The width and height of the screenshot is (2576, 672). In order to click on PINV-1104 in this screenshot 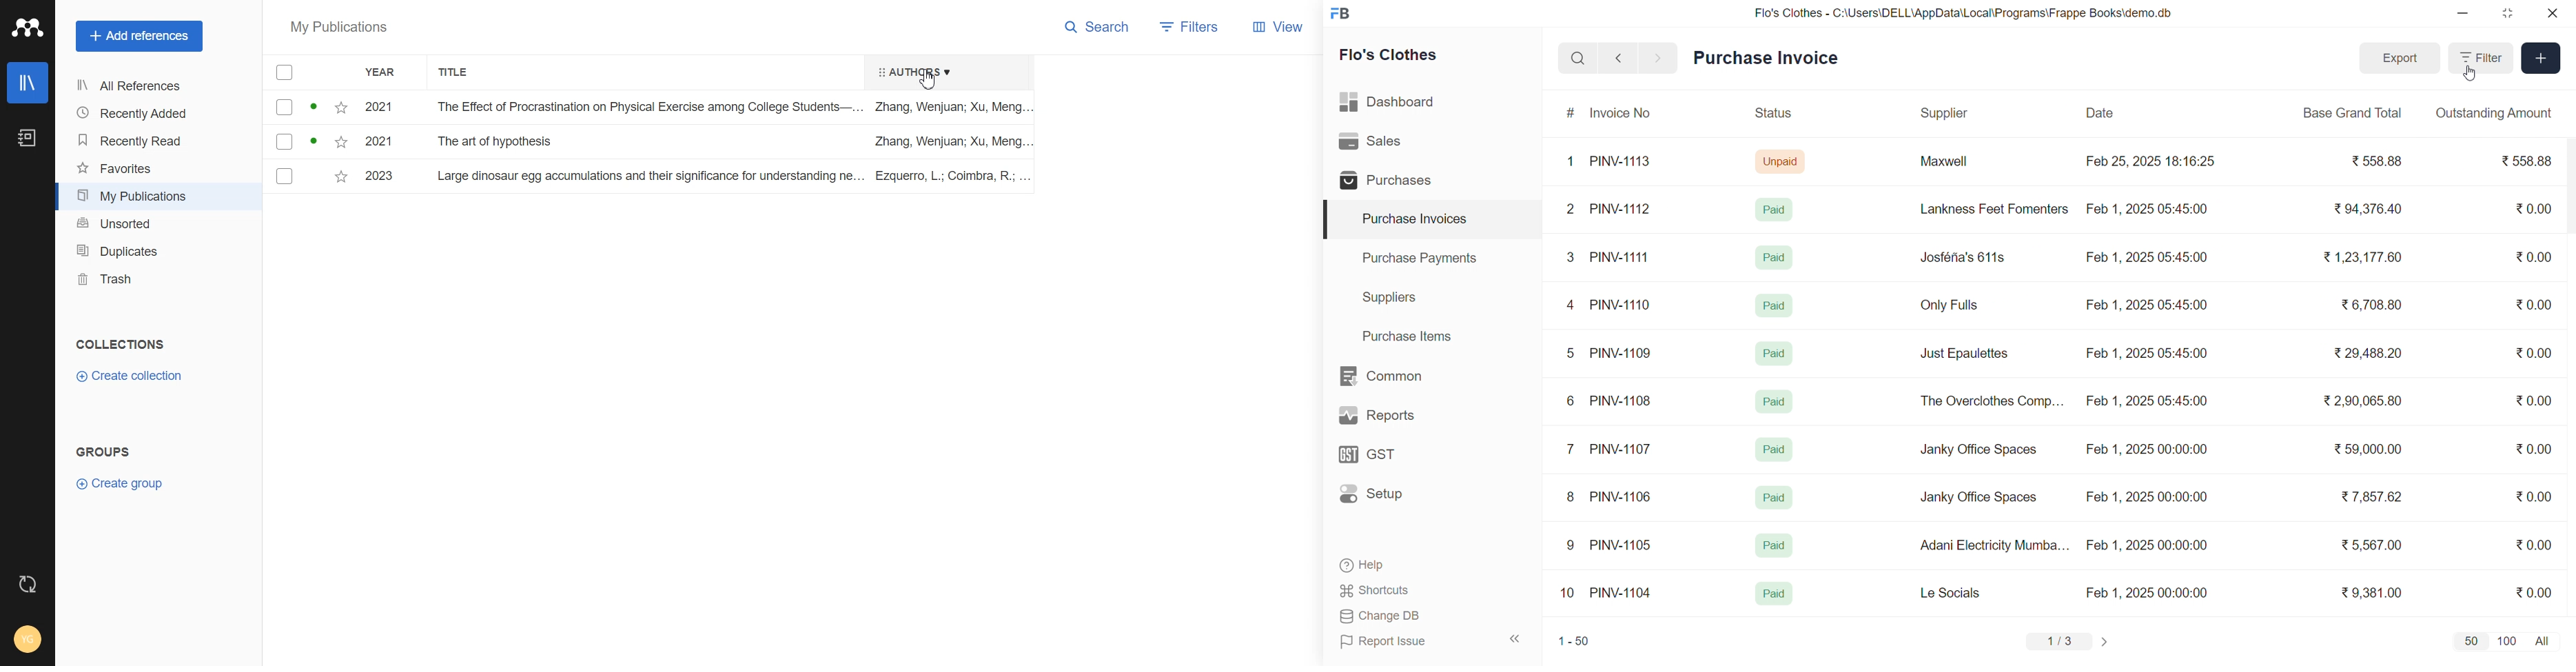, I will do `click(1622, 593)`.